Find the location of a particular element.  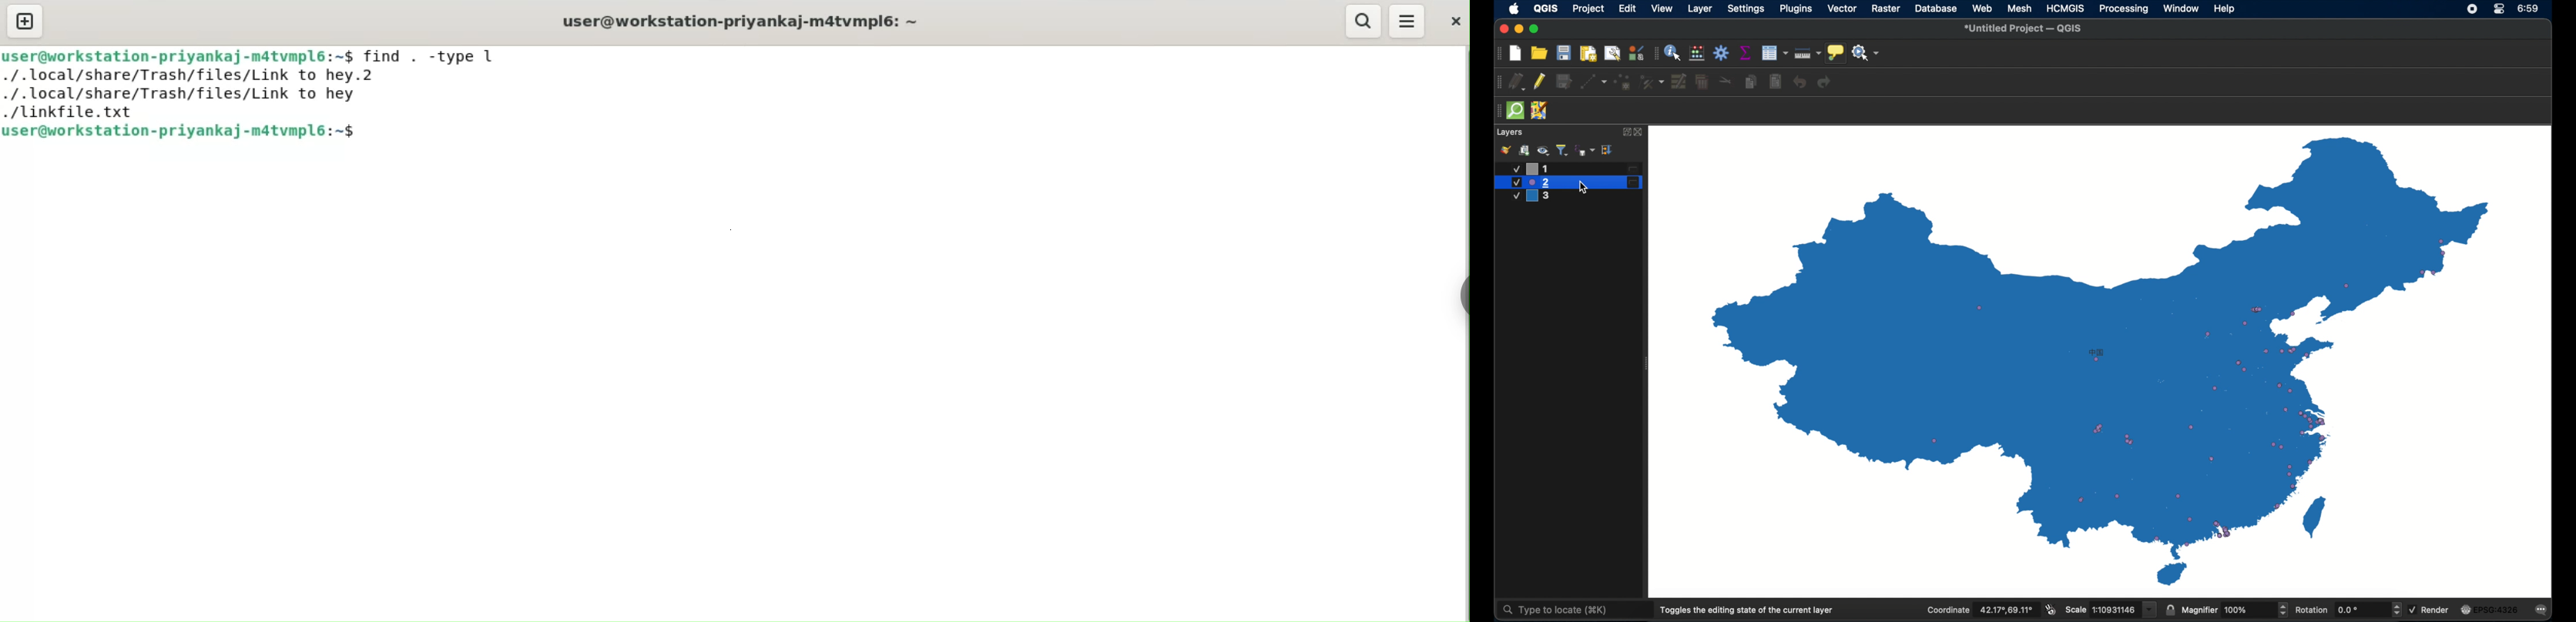

add point feature is located at coordinates (1623, 82).